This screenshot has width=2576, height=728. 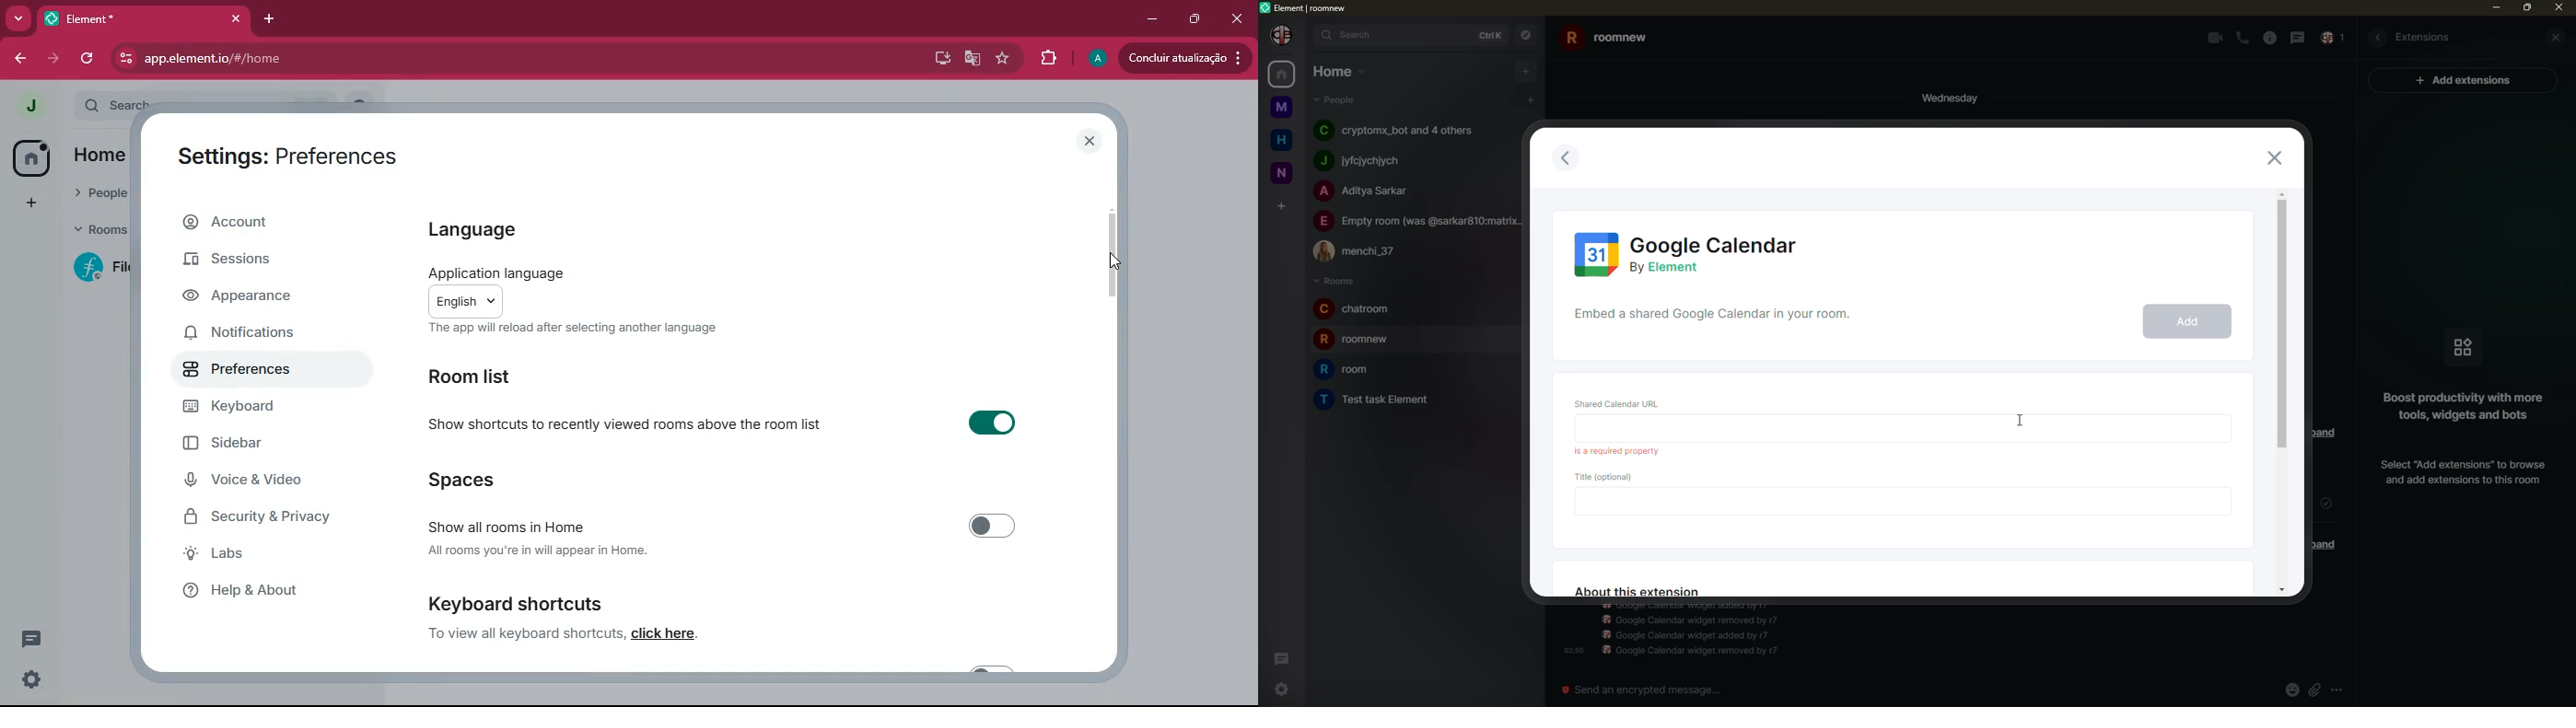 What do you see at coordinates (1045, 59) in the screenshot?
I see `extensions` at bounding box center [1045, 59].